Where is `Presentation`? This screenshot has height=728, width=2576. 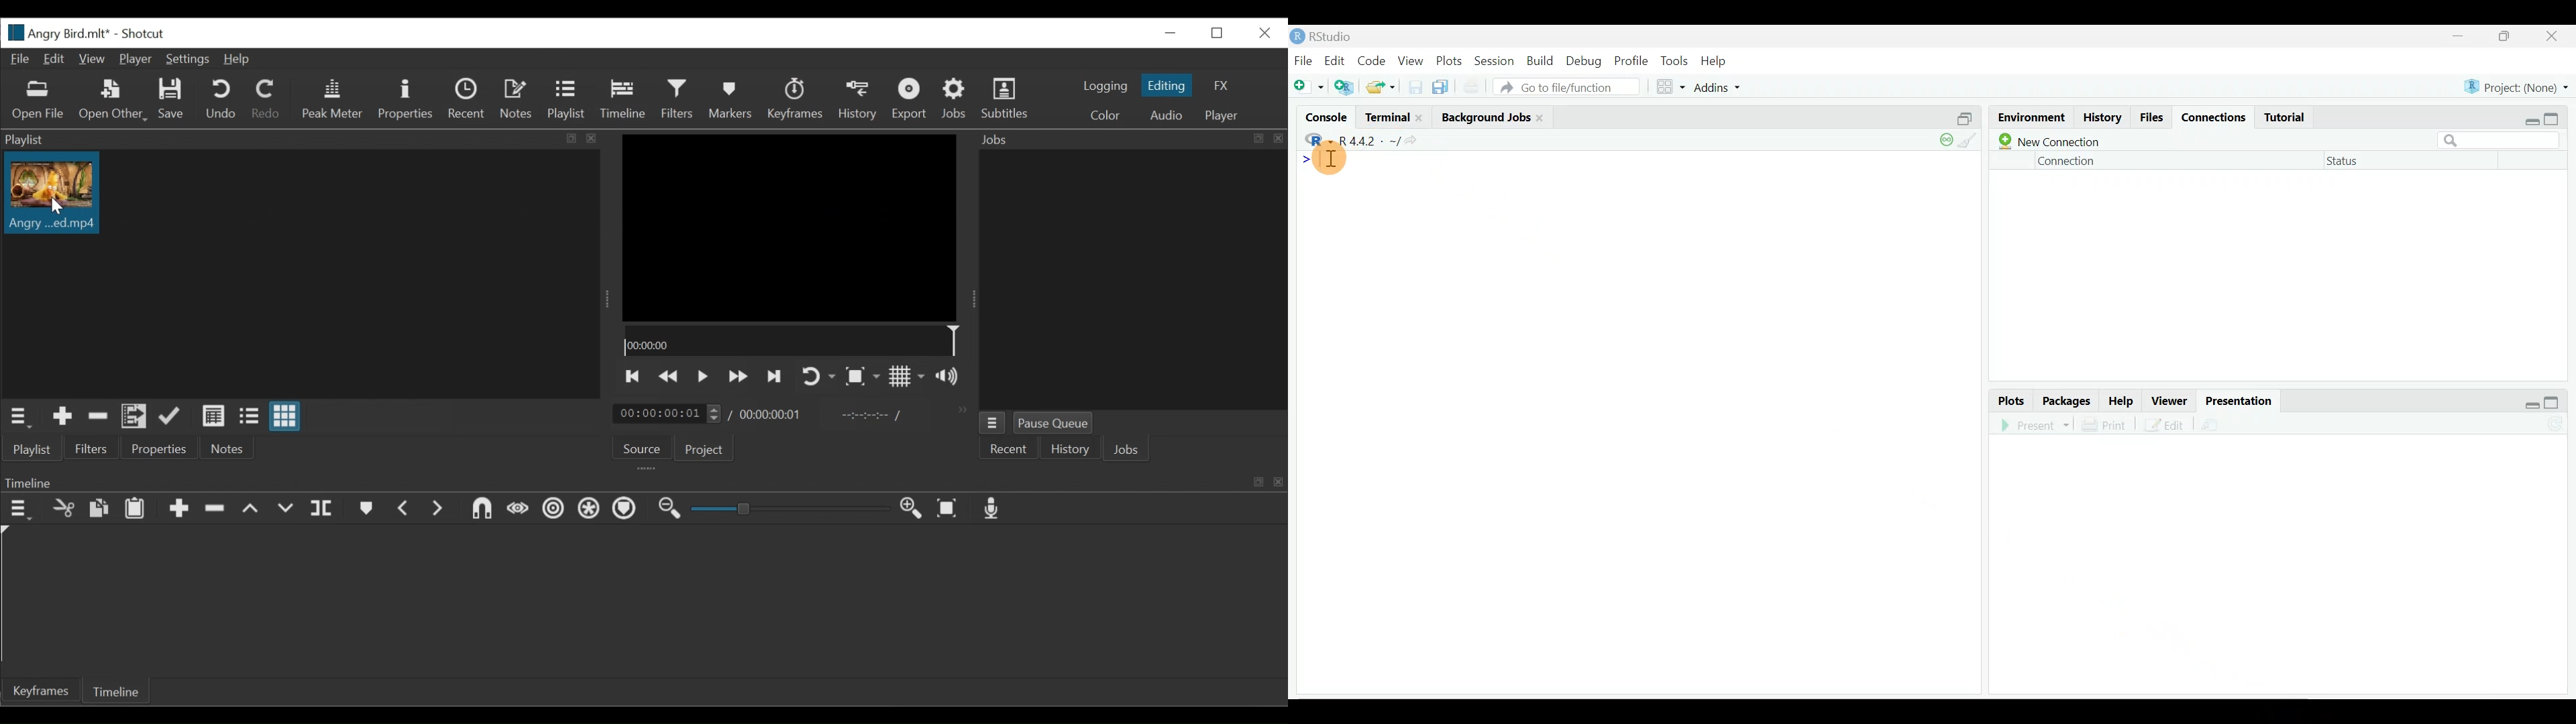
Presentation is located at coordinates (2241, 400).